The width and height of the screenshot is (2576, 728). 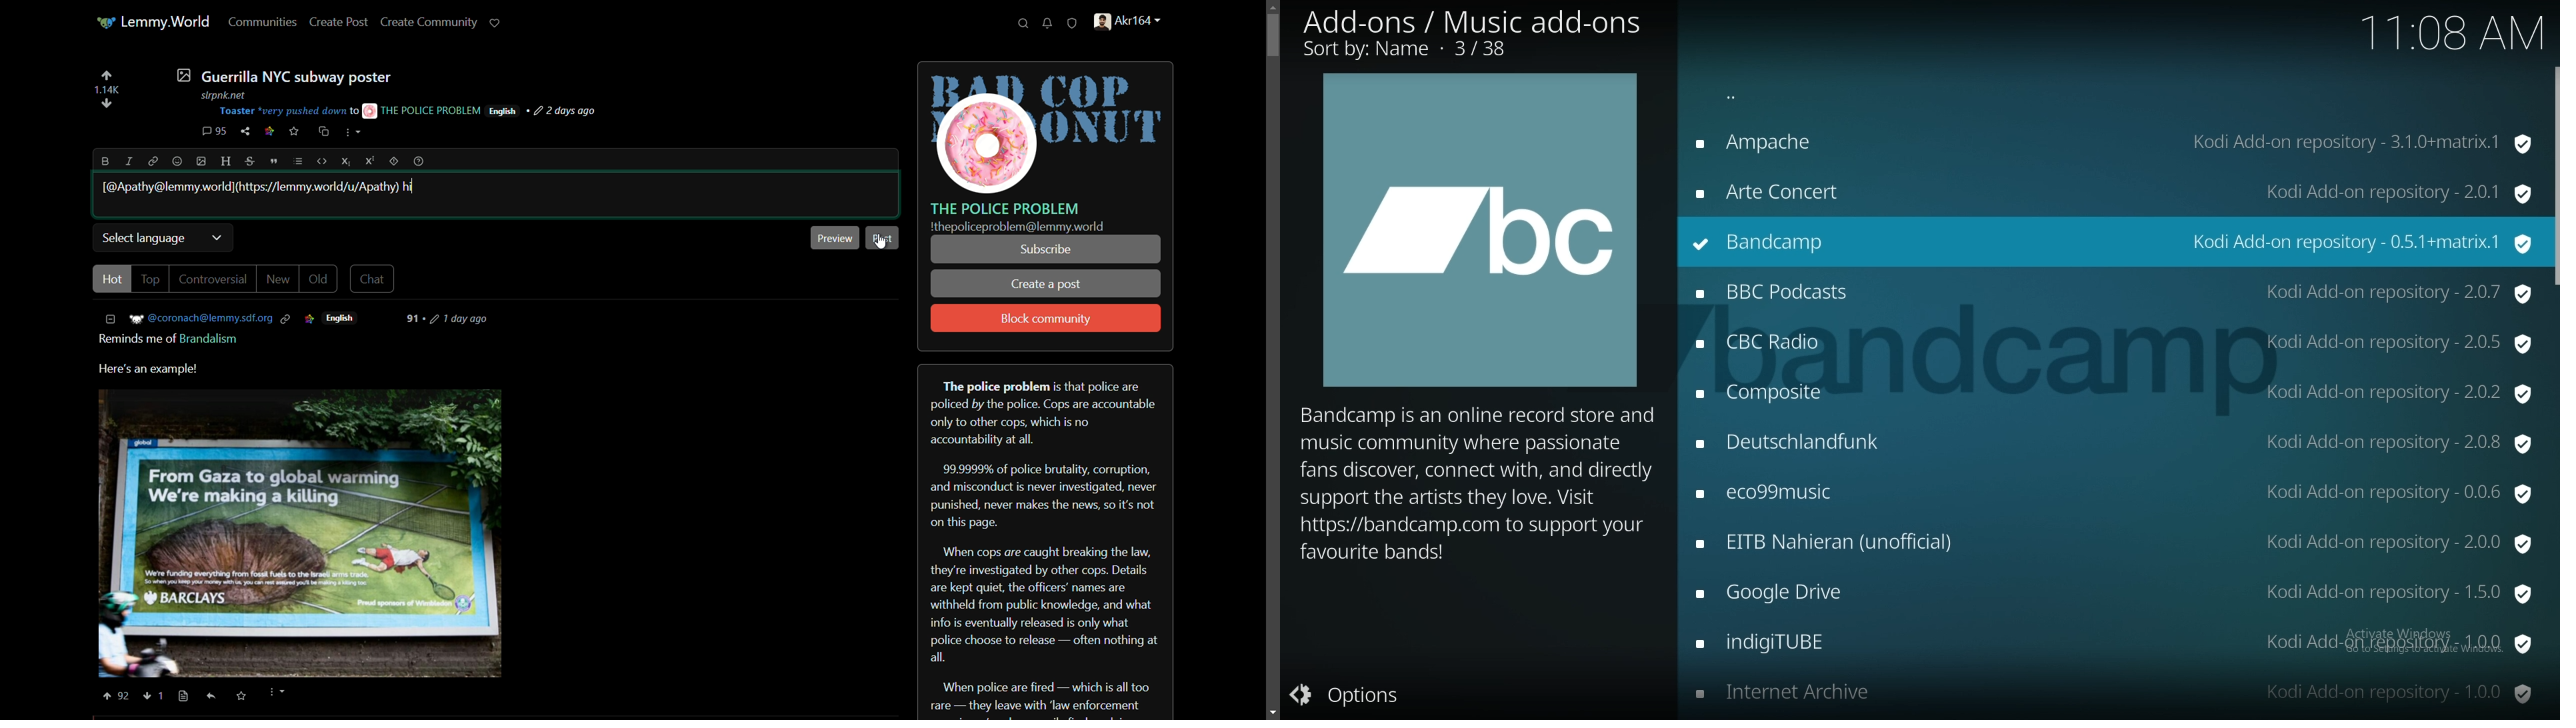 What do you see at coordinates (152, 280) in the screenshot?
I see `TOP` at bounding box center [152, 280].